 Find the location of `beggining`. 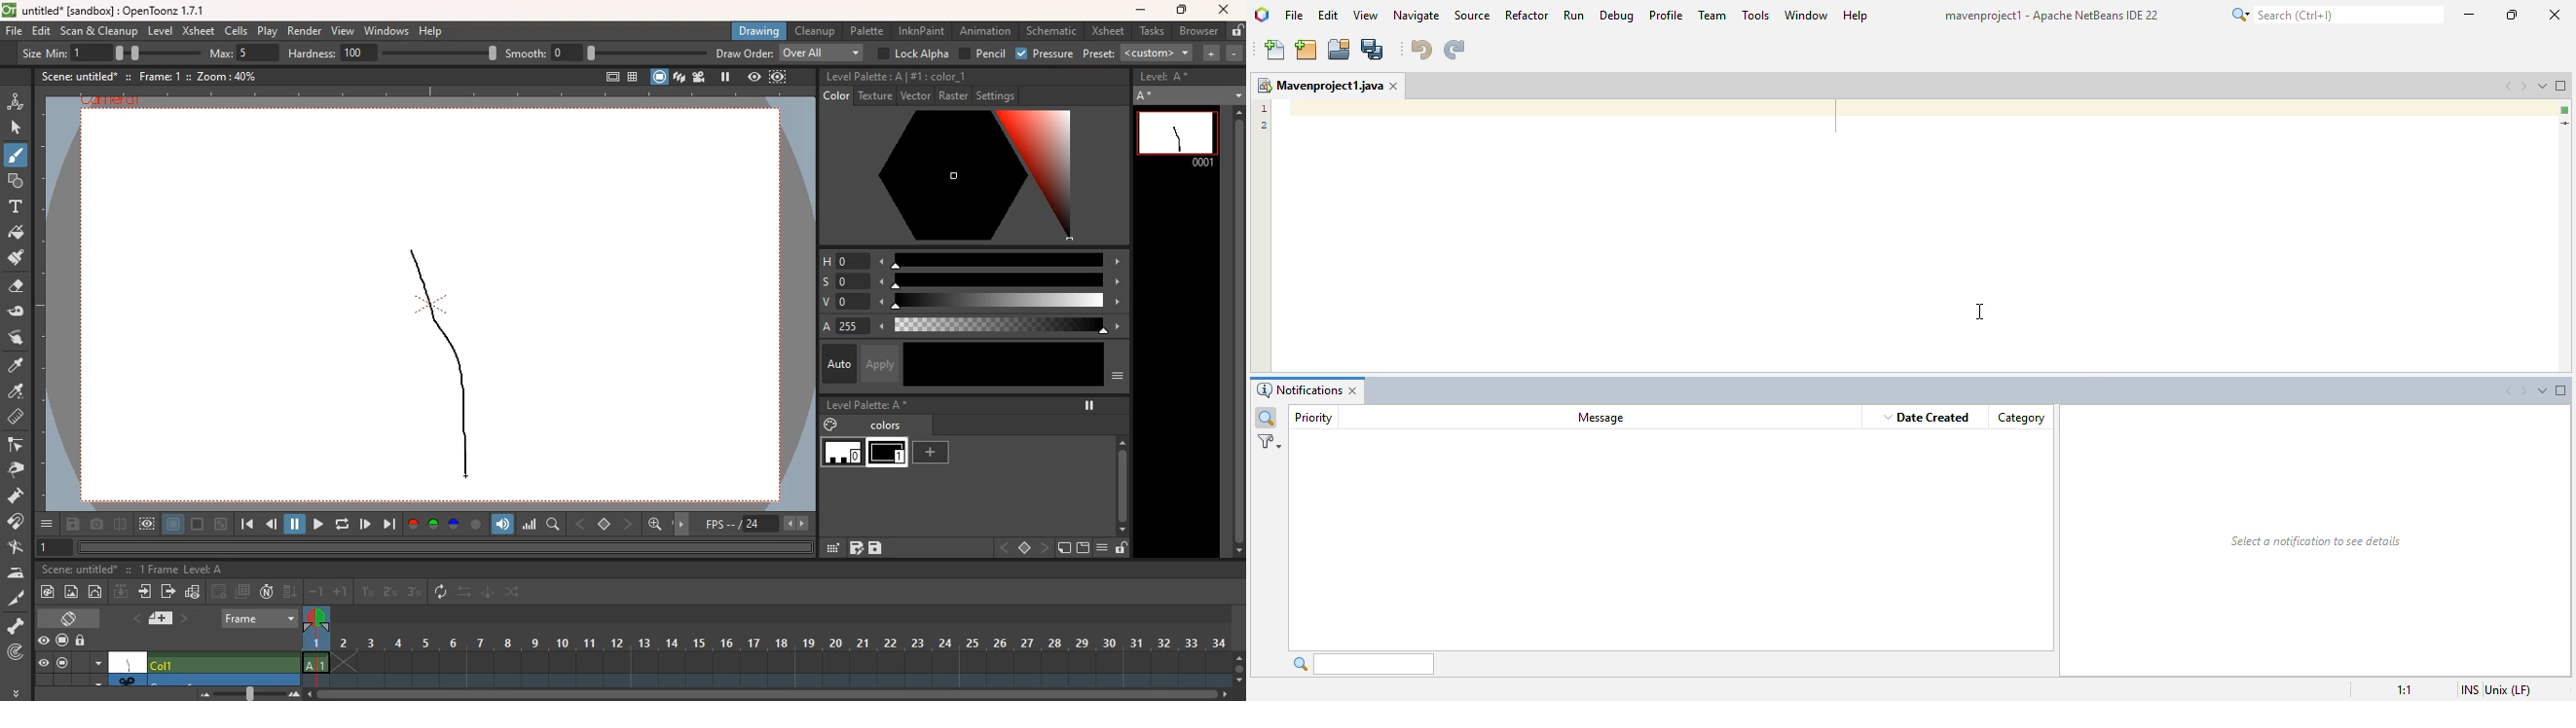

beggining is located at coordinates (245, 525).